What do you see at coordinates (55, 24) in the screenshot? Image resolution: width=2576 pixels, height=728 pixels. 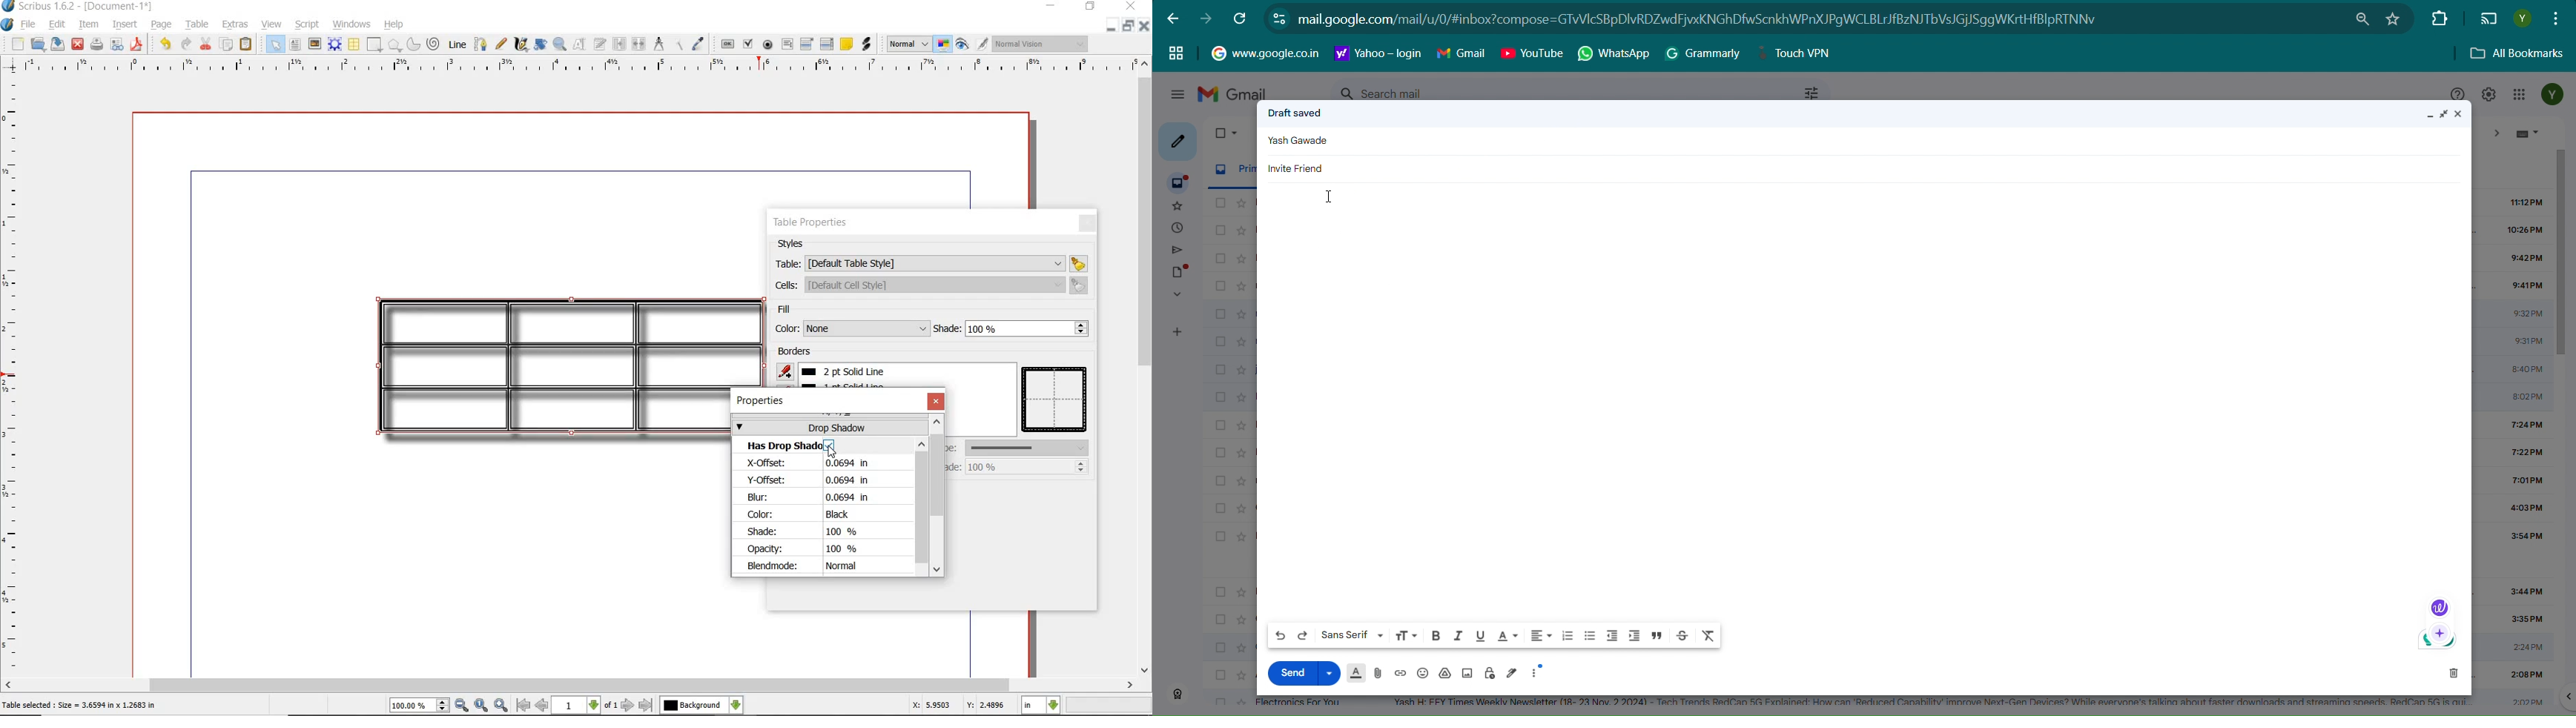 I see `edit` at bounding box center [55, 24].